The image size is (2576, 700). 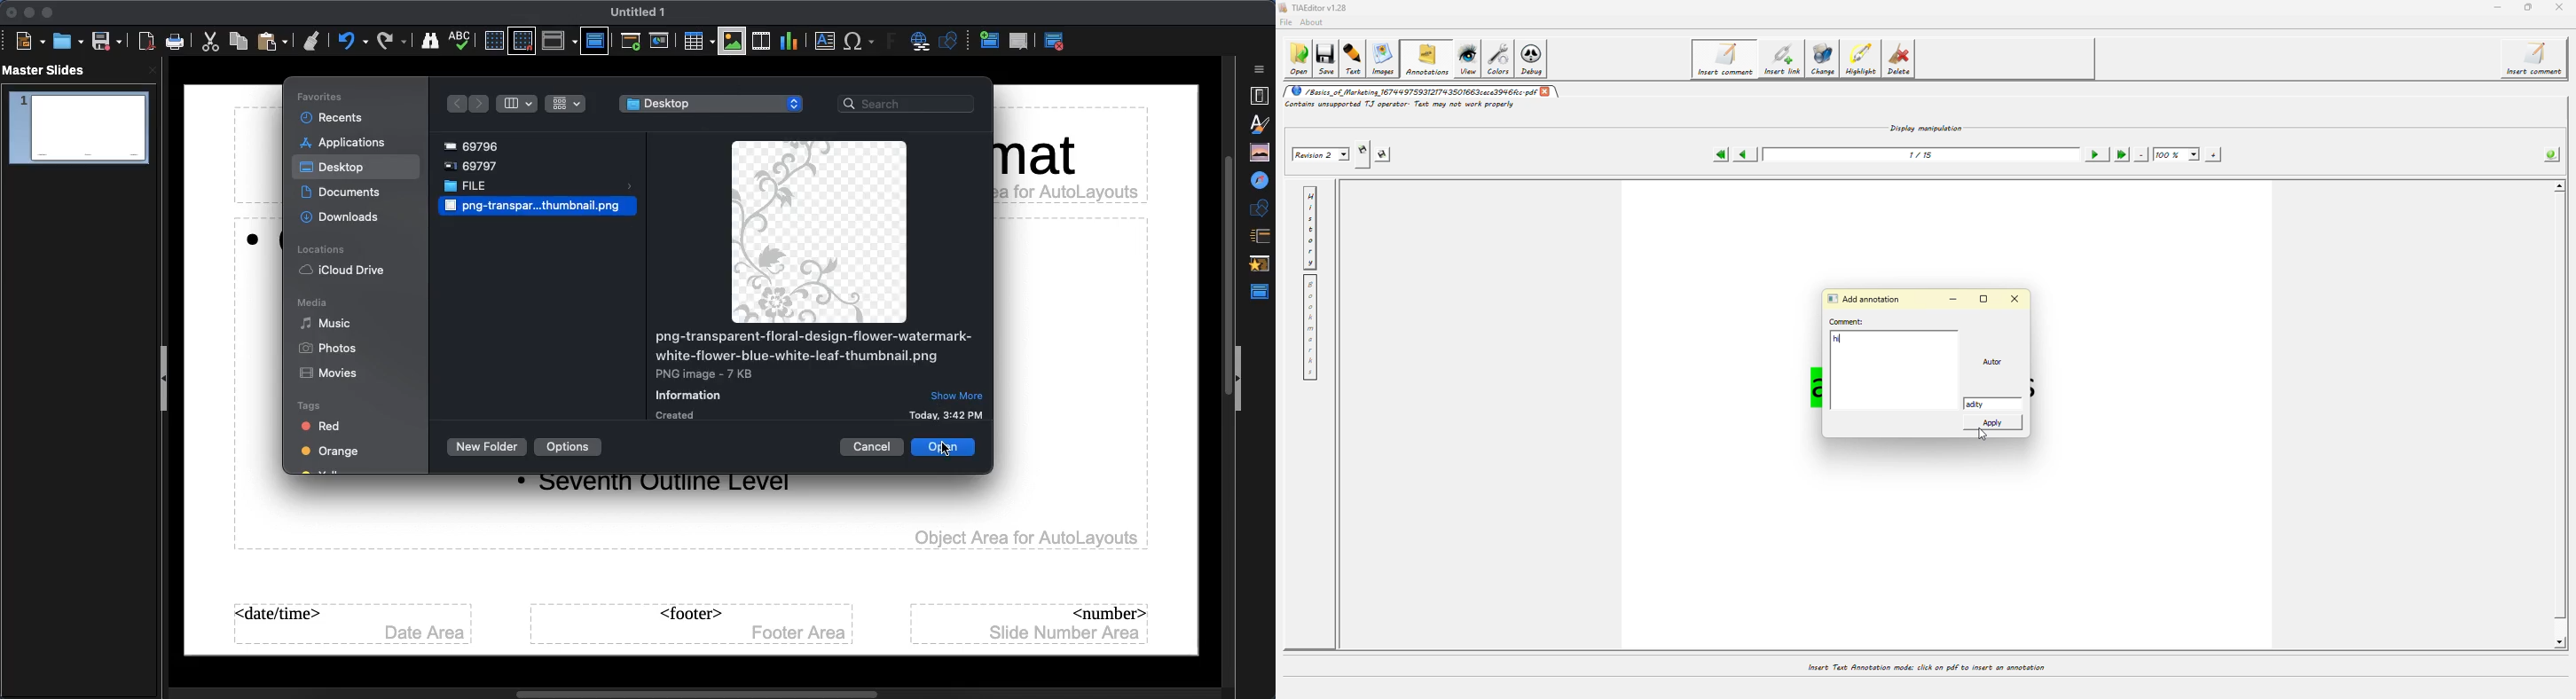 I want to click on horizontal Scrollbar, so click(x=664, y=691).